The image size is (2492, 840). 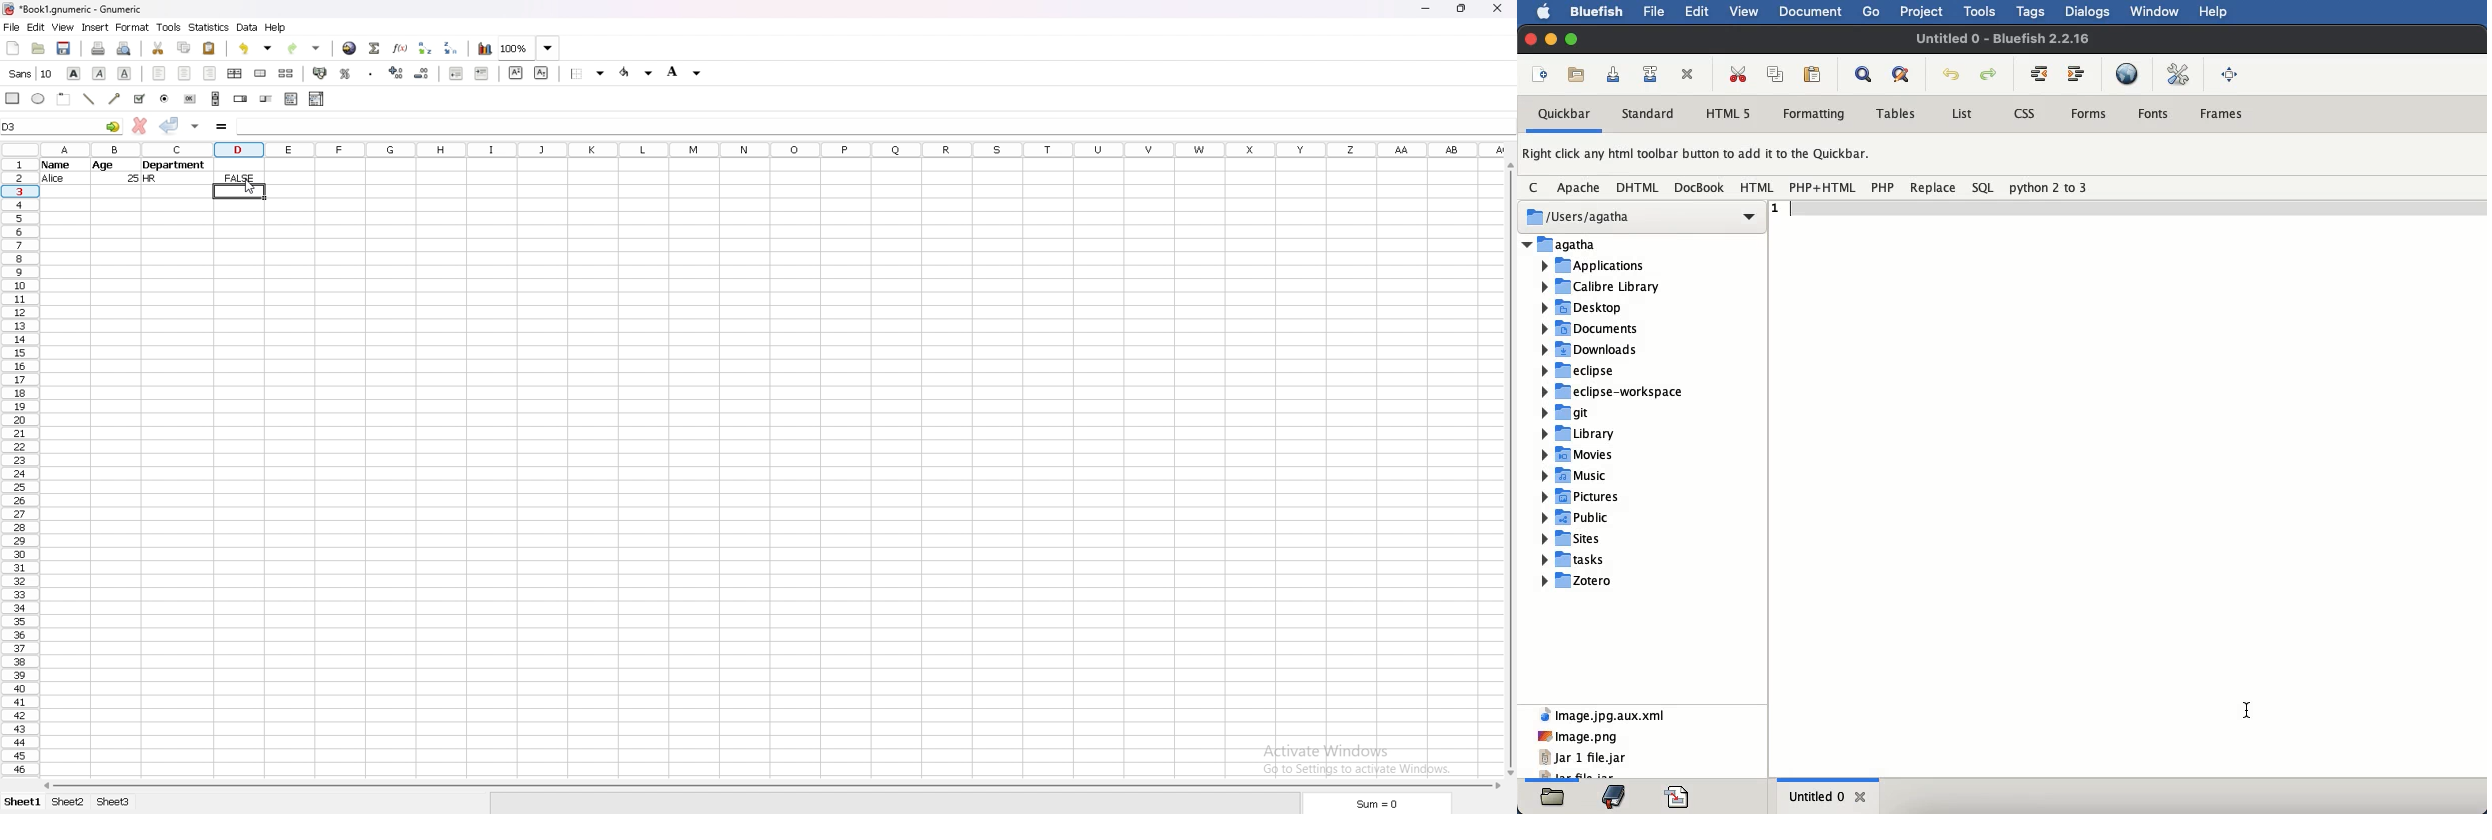 I want to click on split merged cells, so click(x=285, y=73).